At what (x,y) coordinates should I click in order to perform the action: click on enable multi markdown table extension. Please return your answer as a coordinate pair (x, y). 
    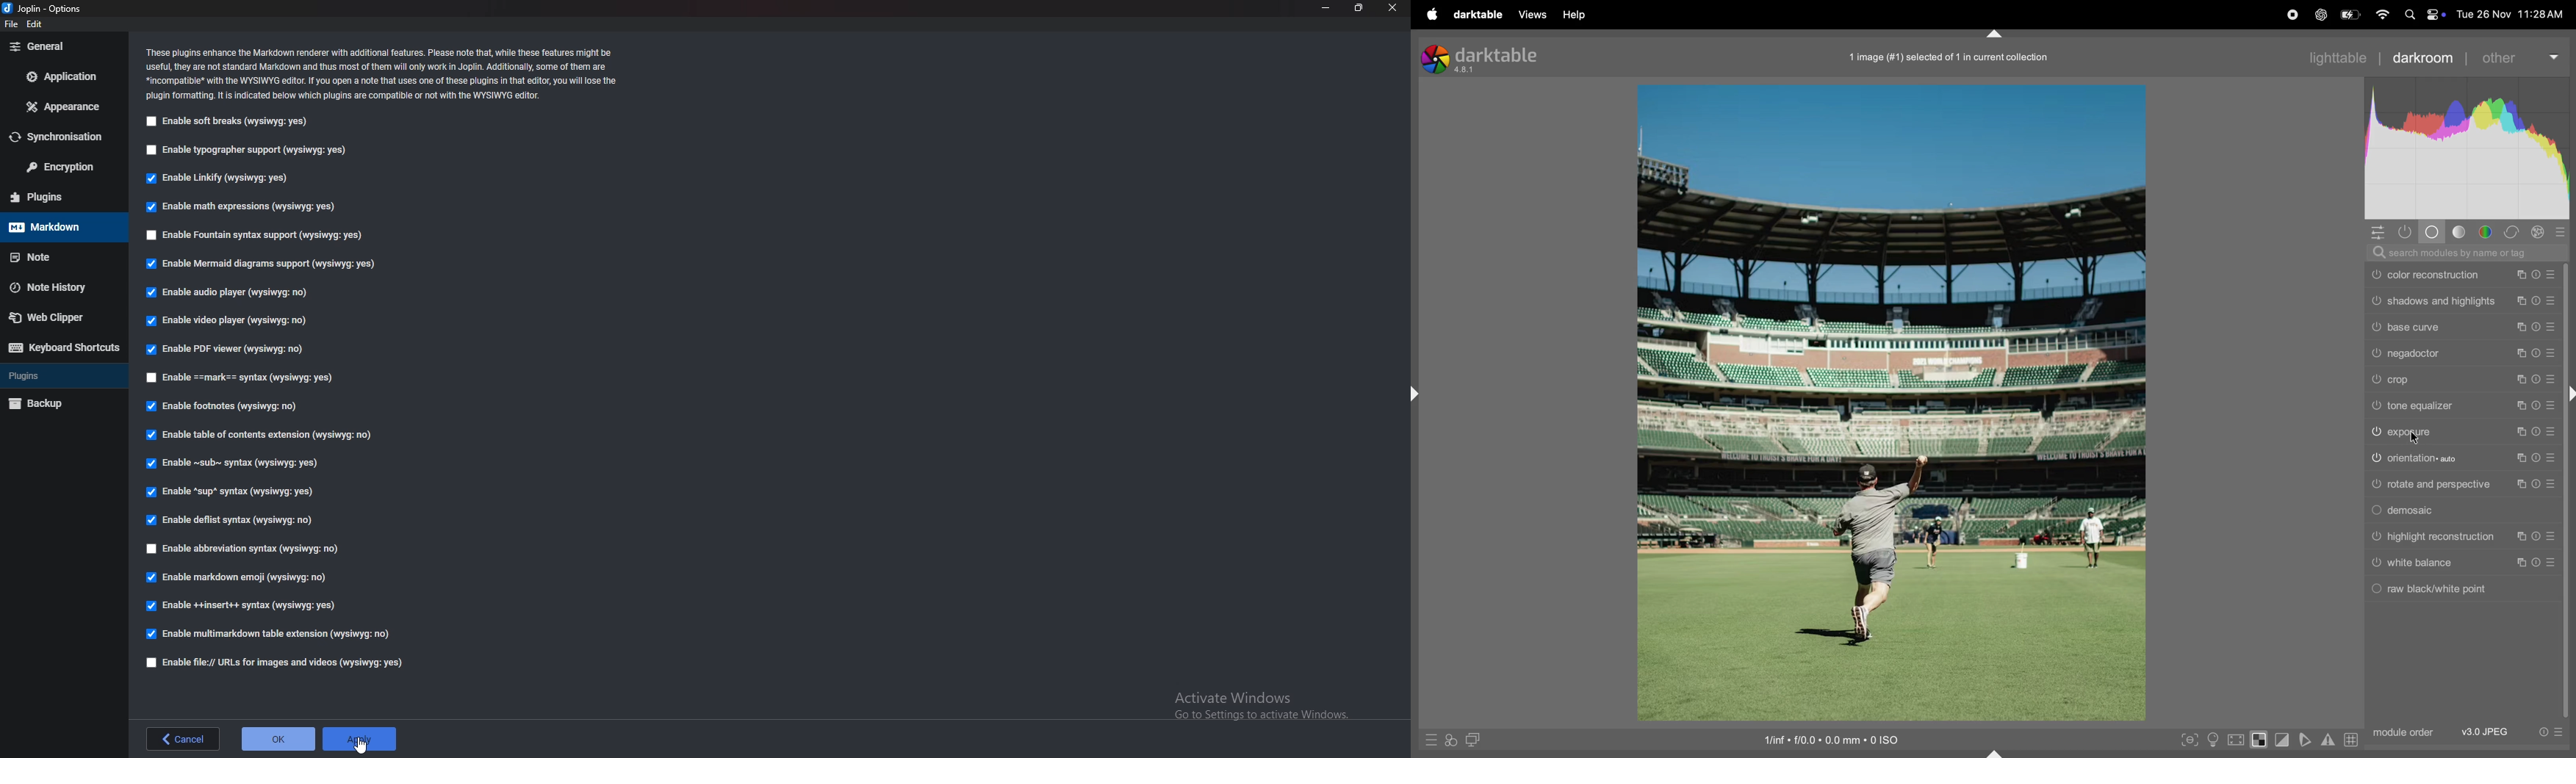
    Looking at the image, I should click on (270, 634).